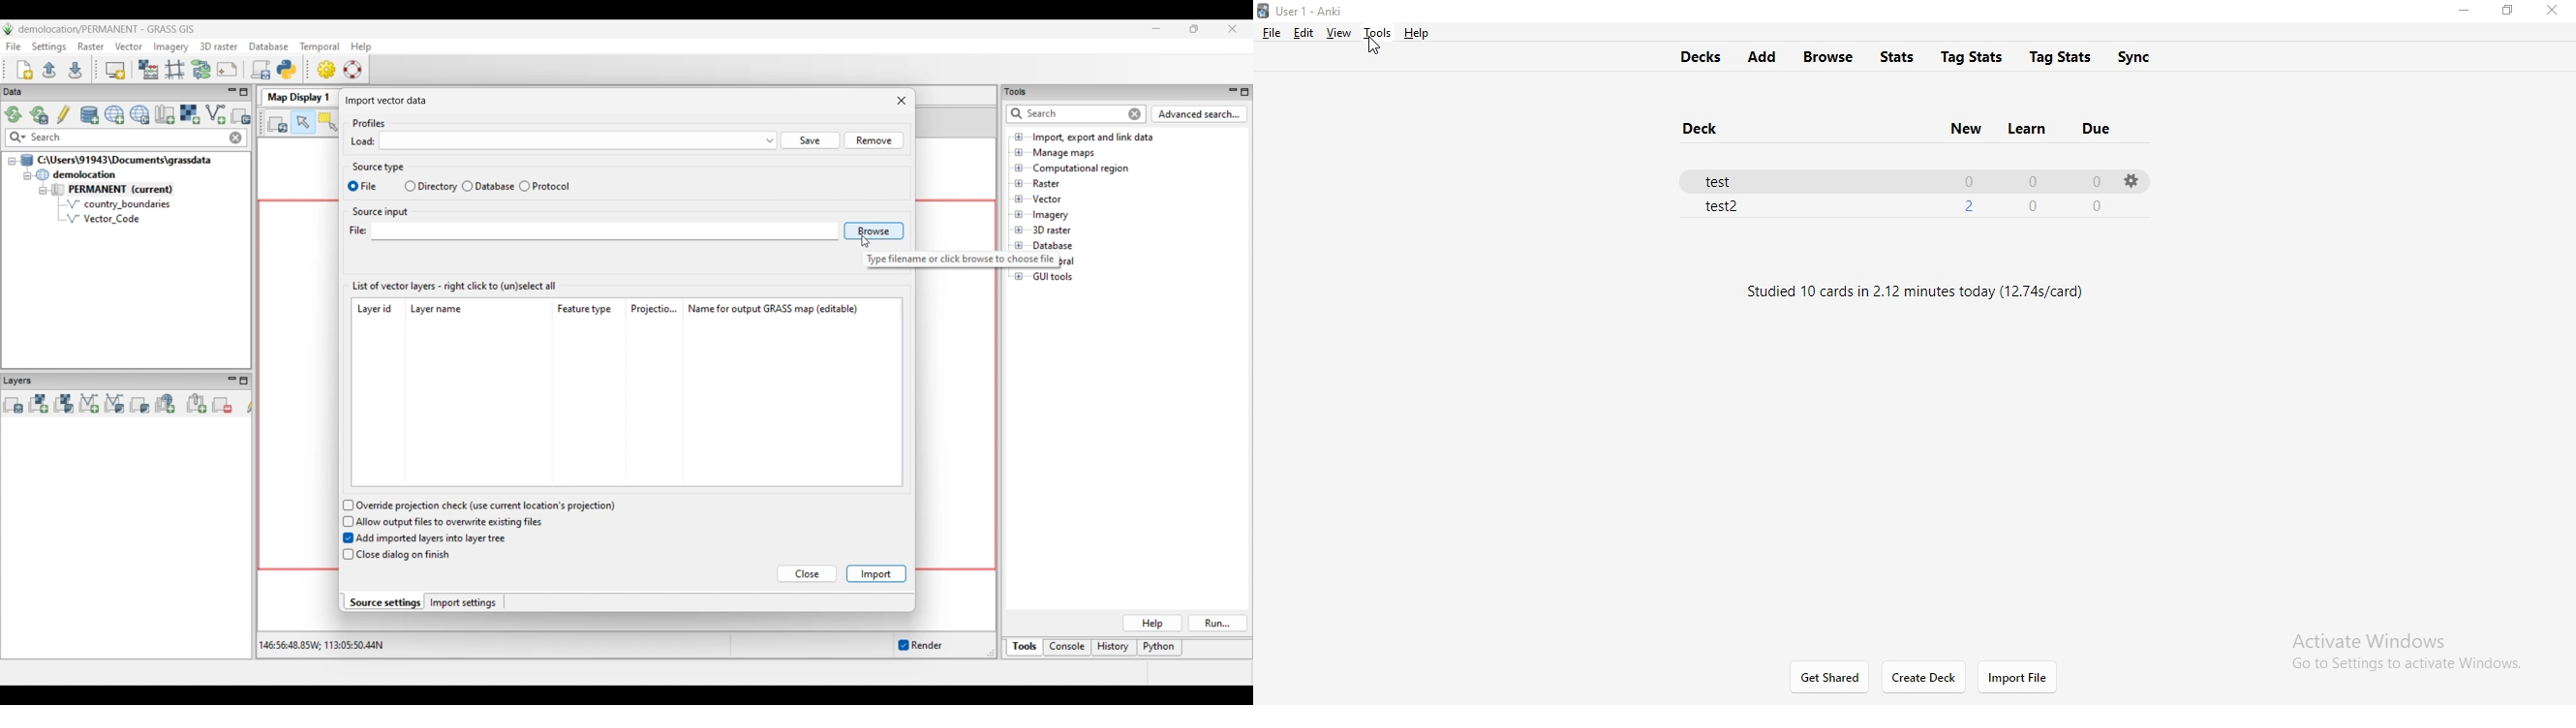 This screenshot has width=2576, height=728. What do you see at coordinates (1274, 31) in the screenshot?
I see `file` at bounding box center [1274, 31].